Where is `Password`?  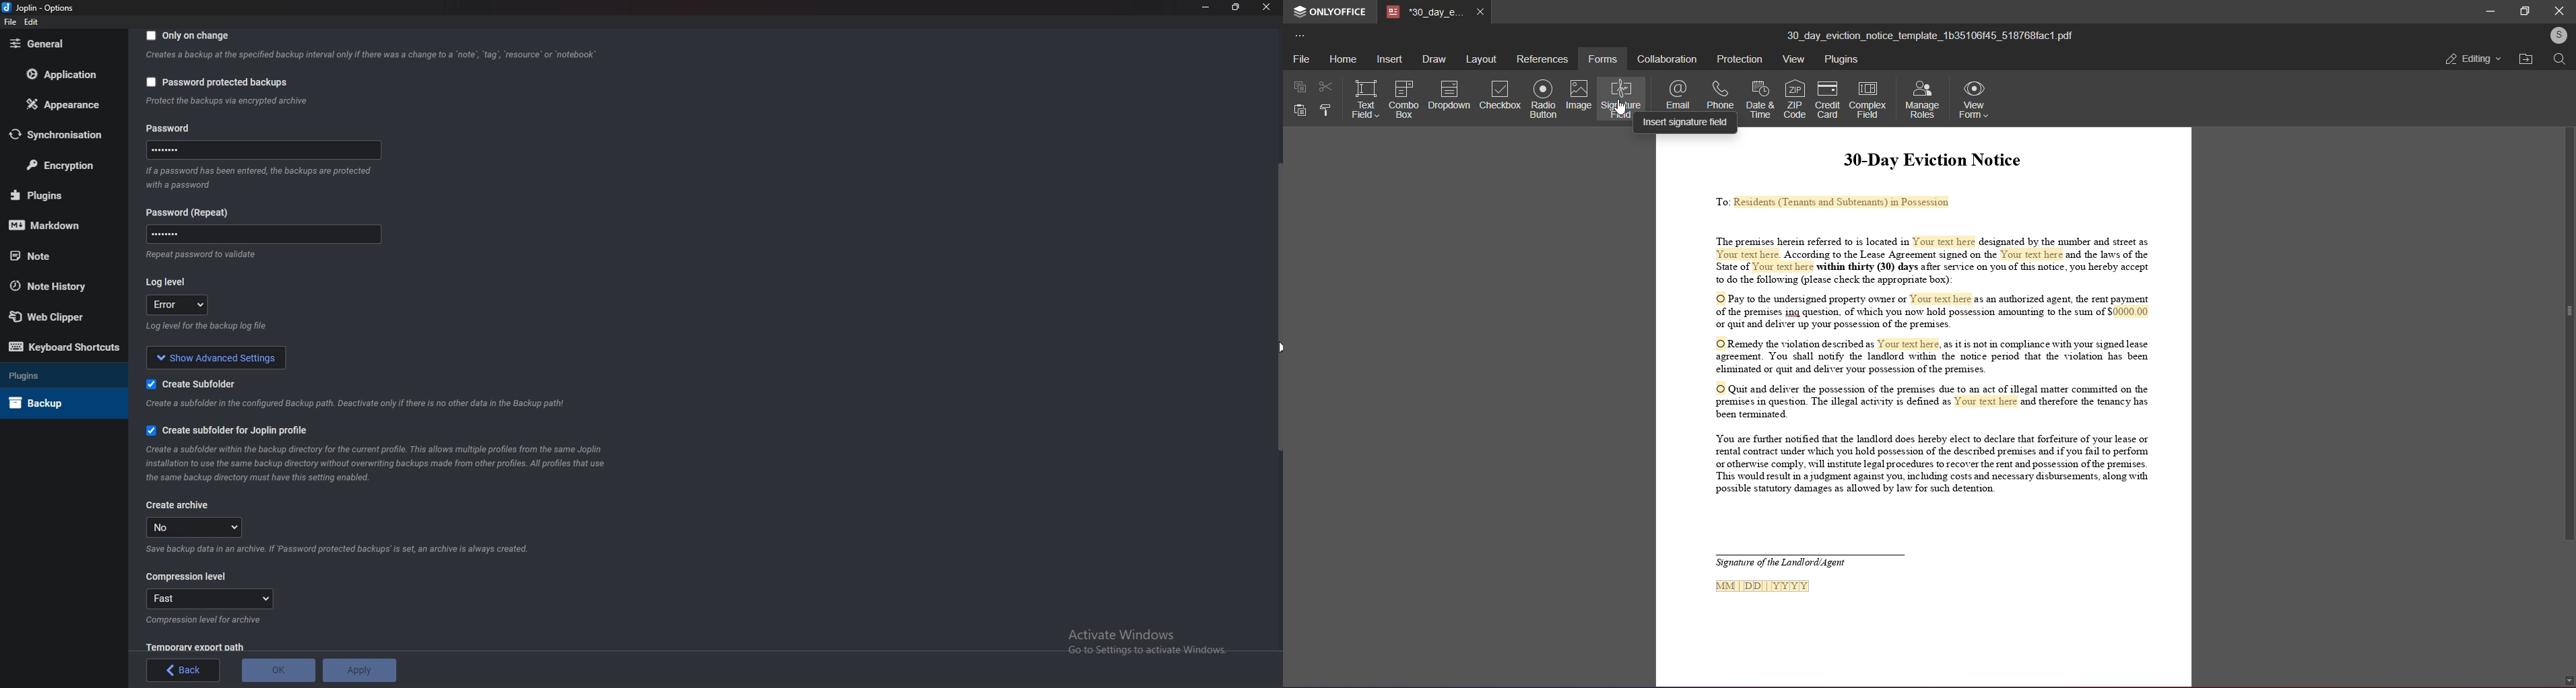
Password is located at coordinates (192, 212).